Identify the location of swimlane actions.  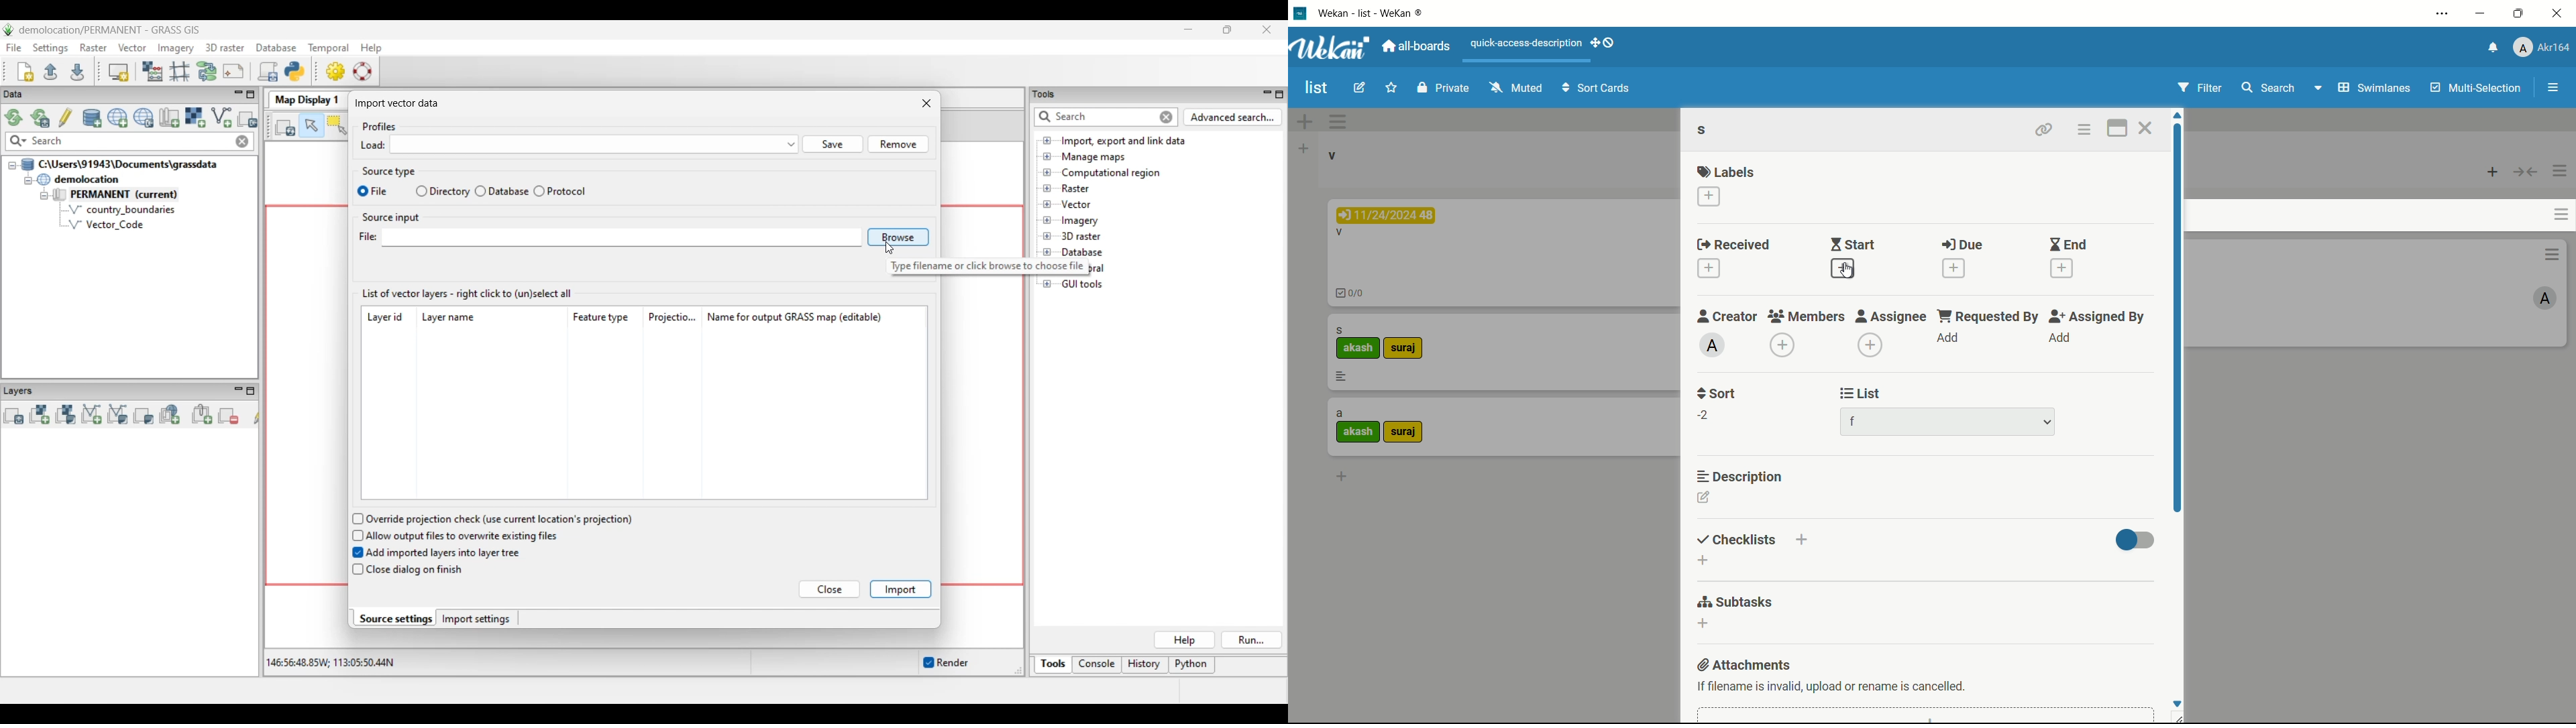
(1338, 122).